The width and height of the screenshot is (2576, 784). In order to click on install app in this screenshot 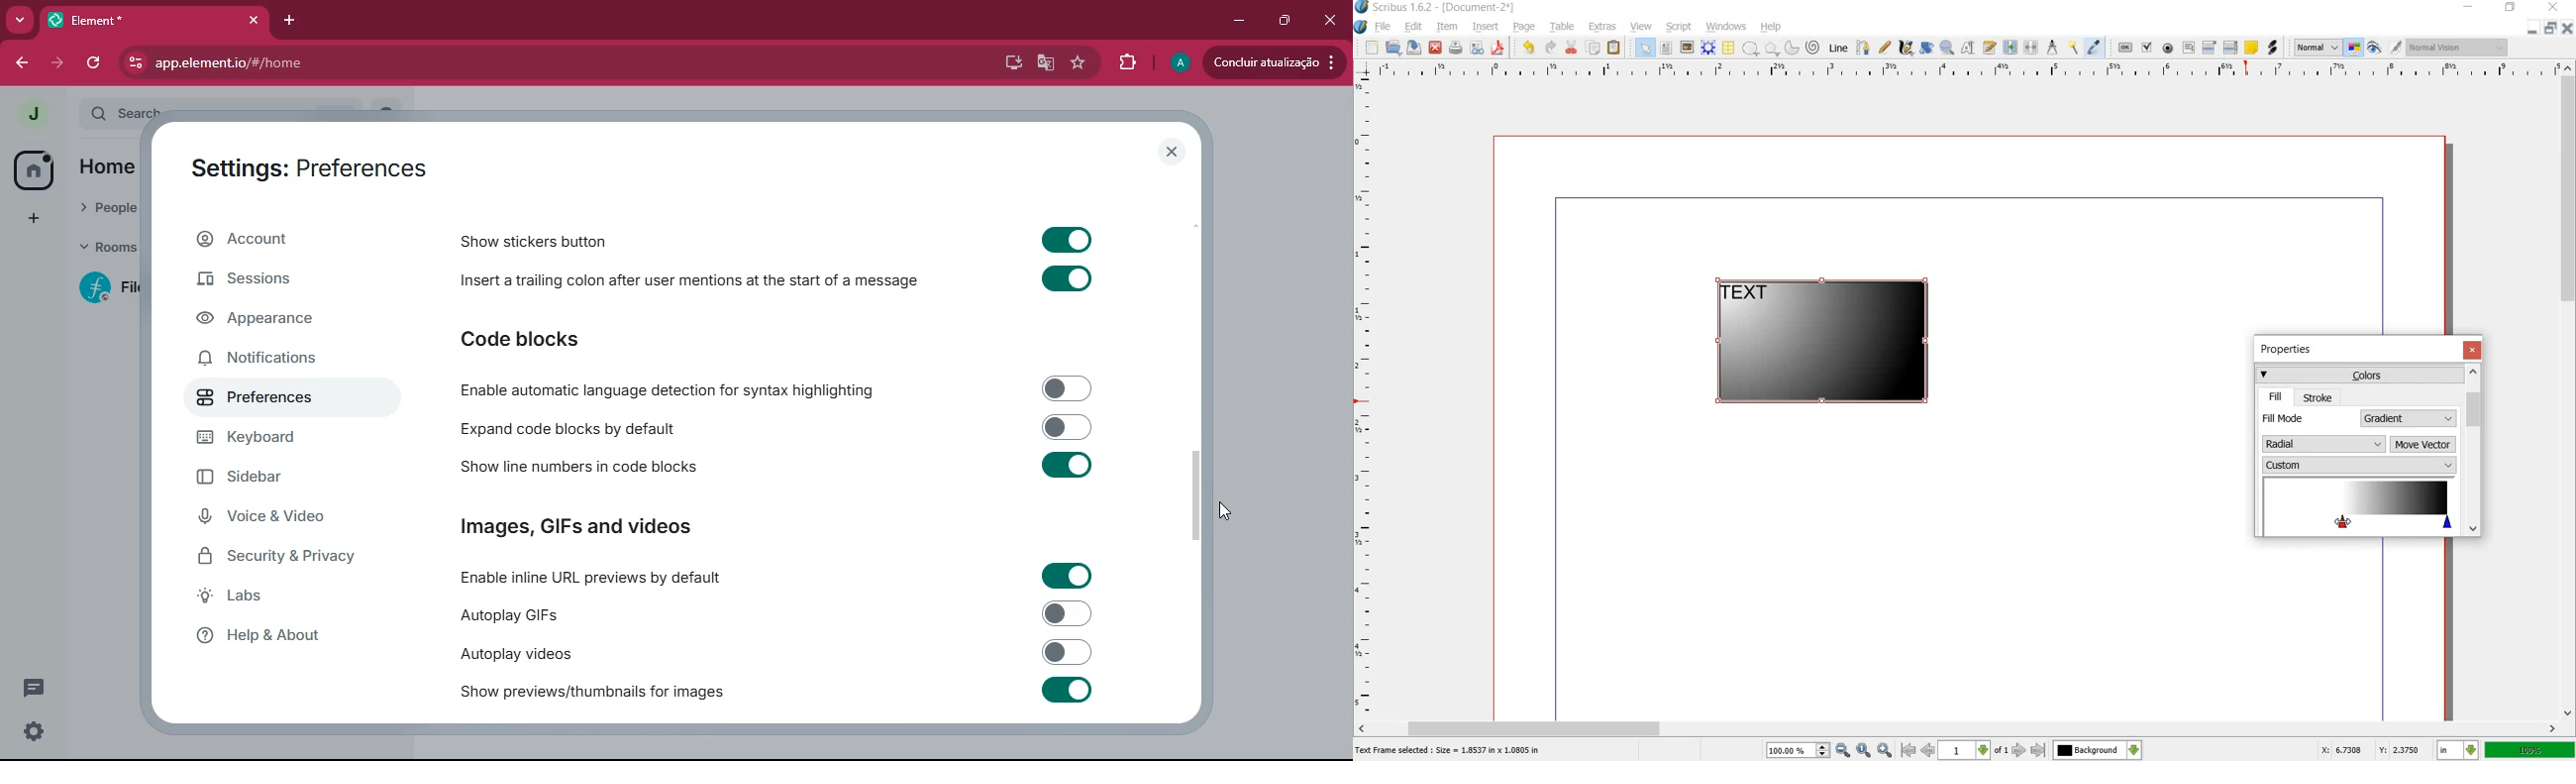, I will do `click(1006, 60)`.